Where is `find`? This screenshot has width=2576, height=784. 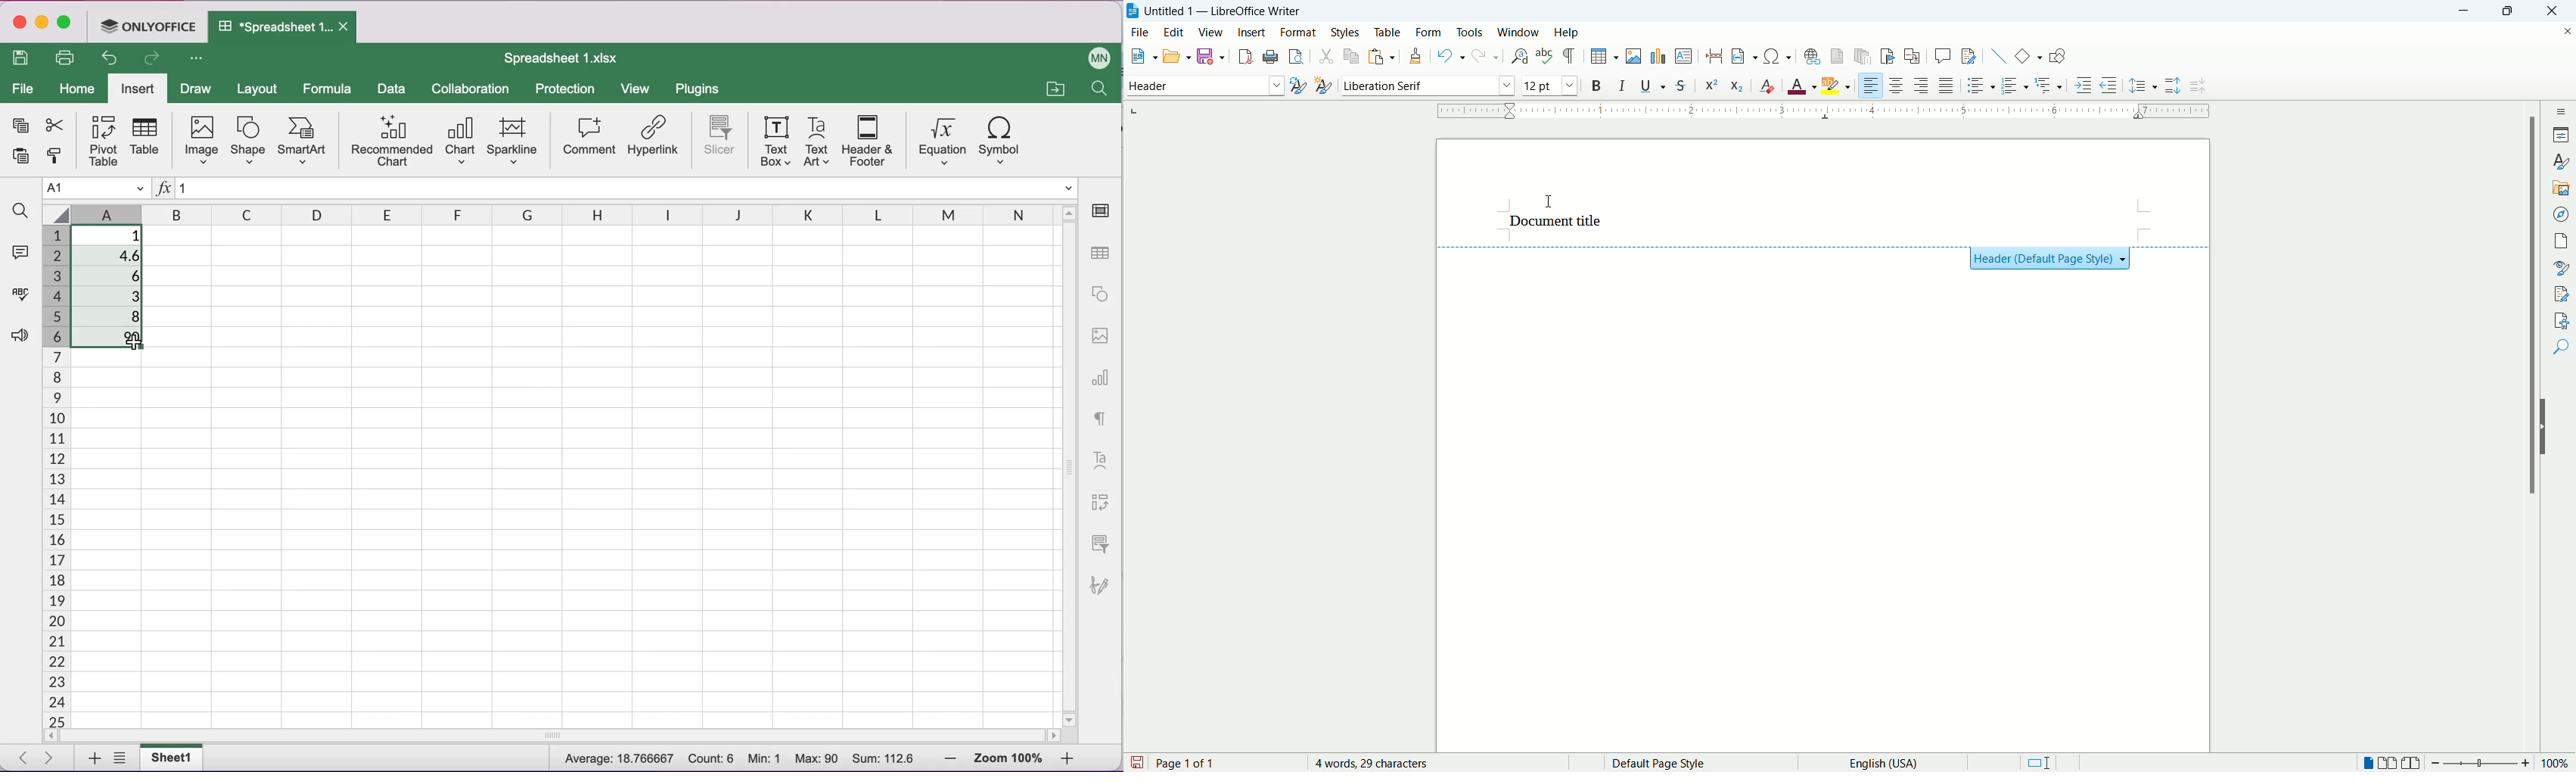
find is located at coordinates (1094, 89).